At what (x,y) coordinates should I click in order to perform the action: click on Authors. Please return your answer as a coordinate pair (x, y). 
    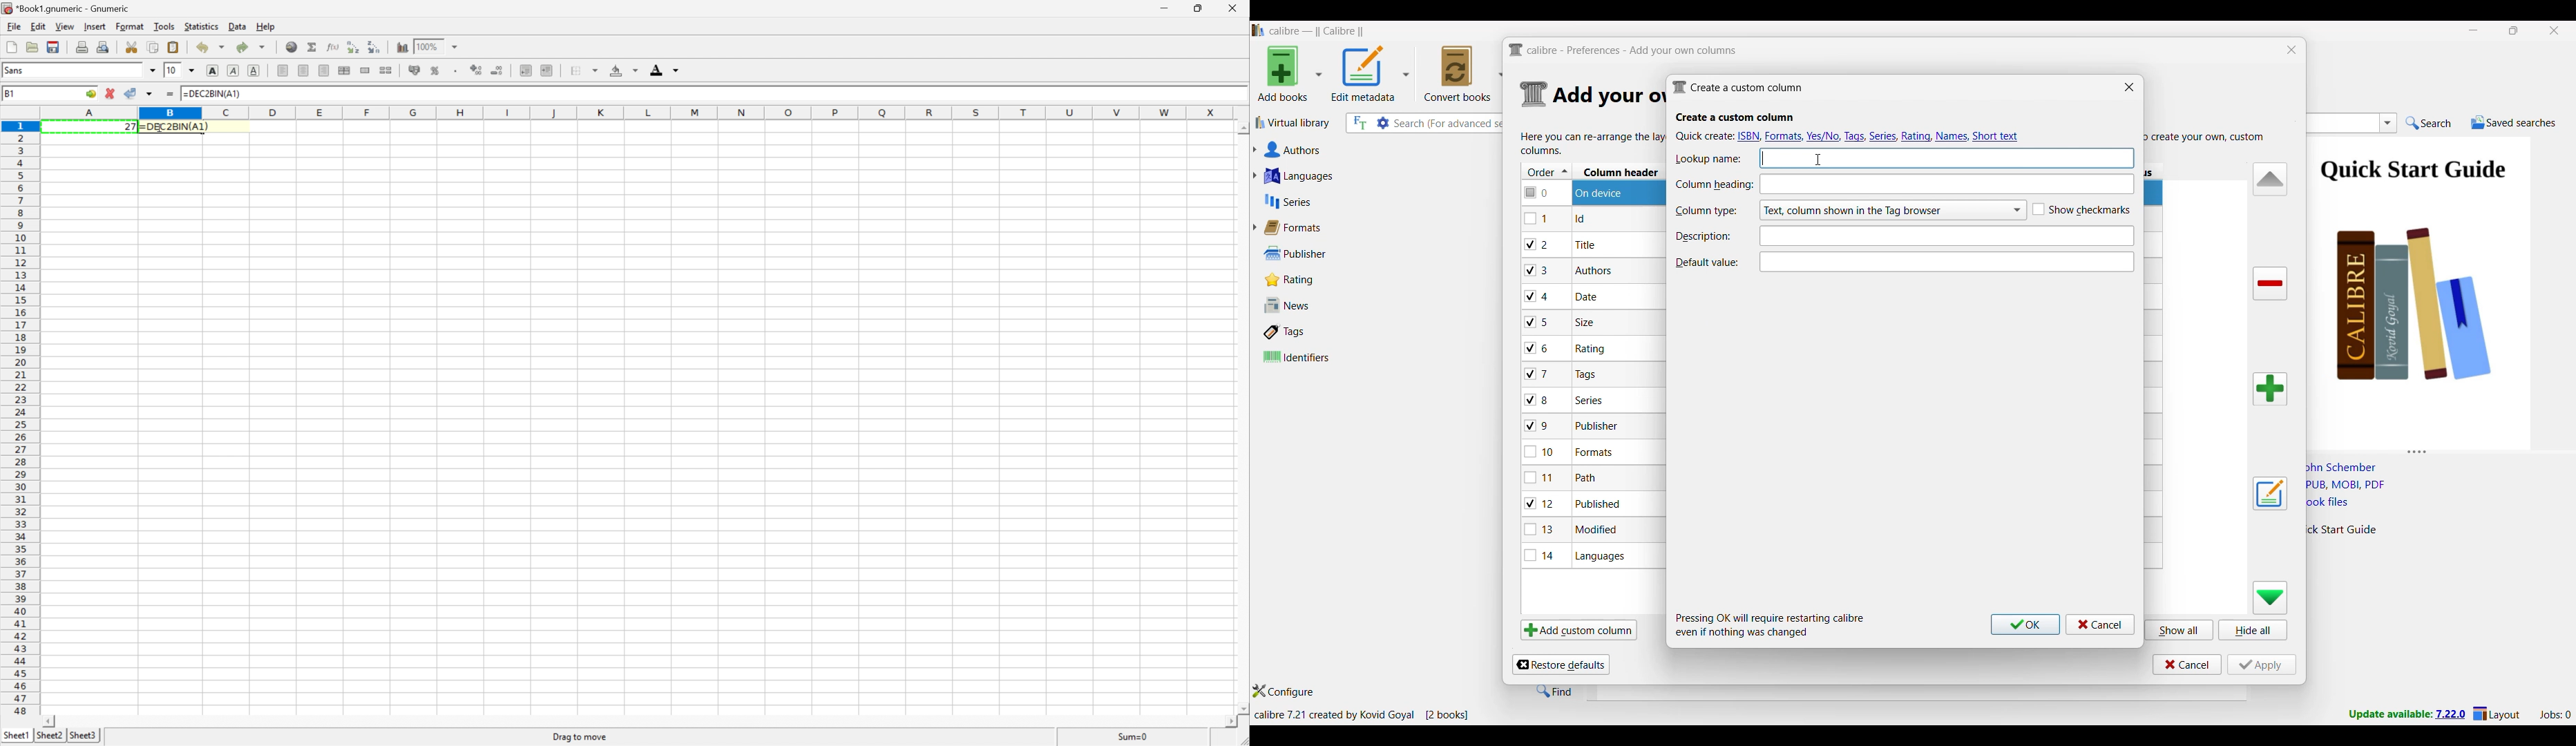
    Looking at the image, I should click on (1359, 151).